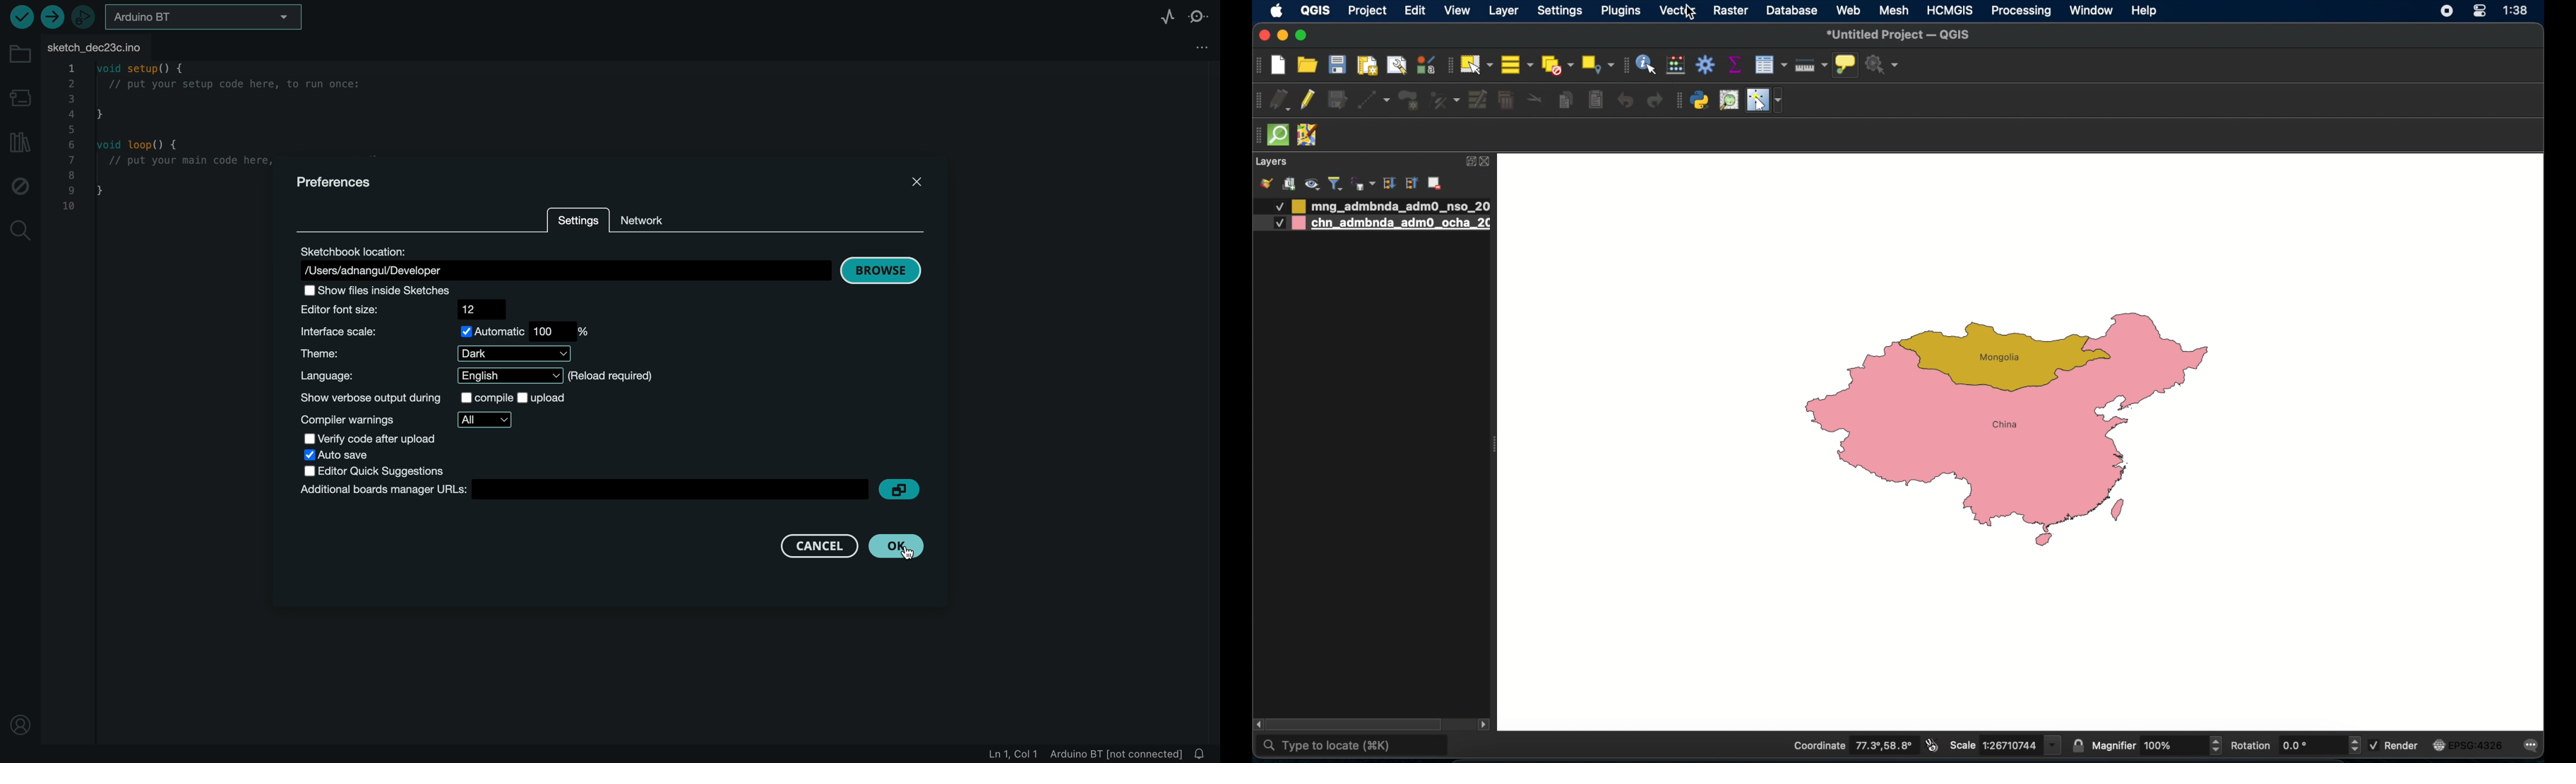 The image size is (2576, 784). I want to click on rotation, so click(2296, 745).